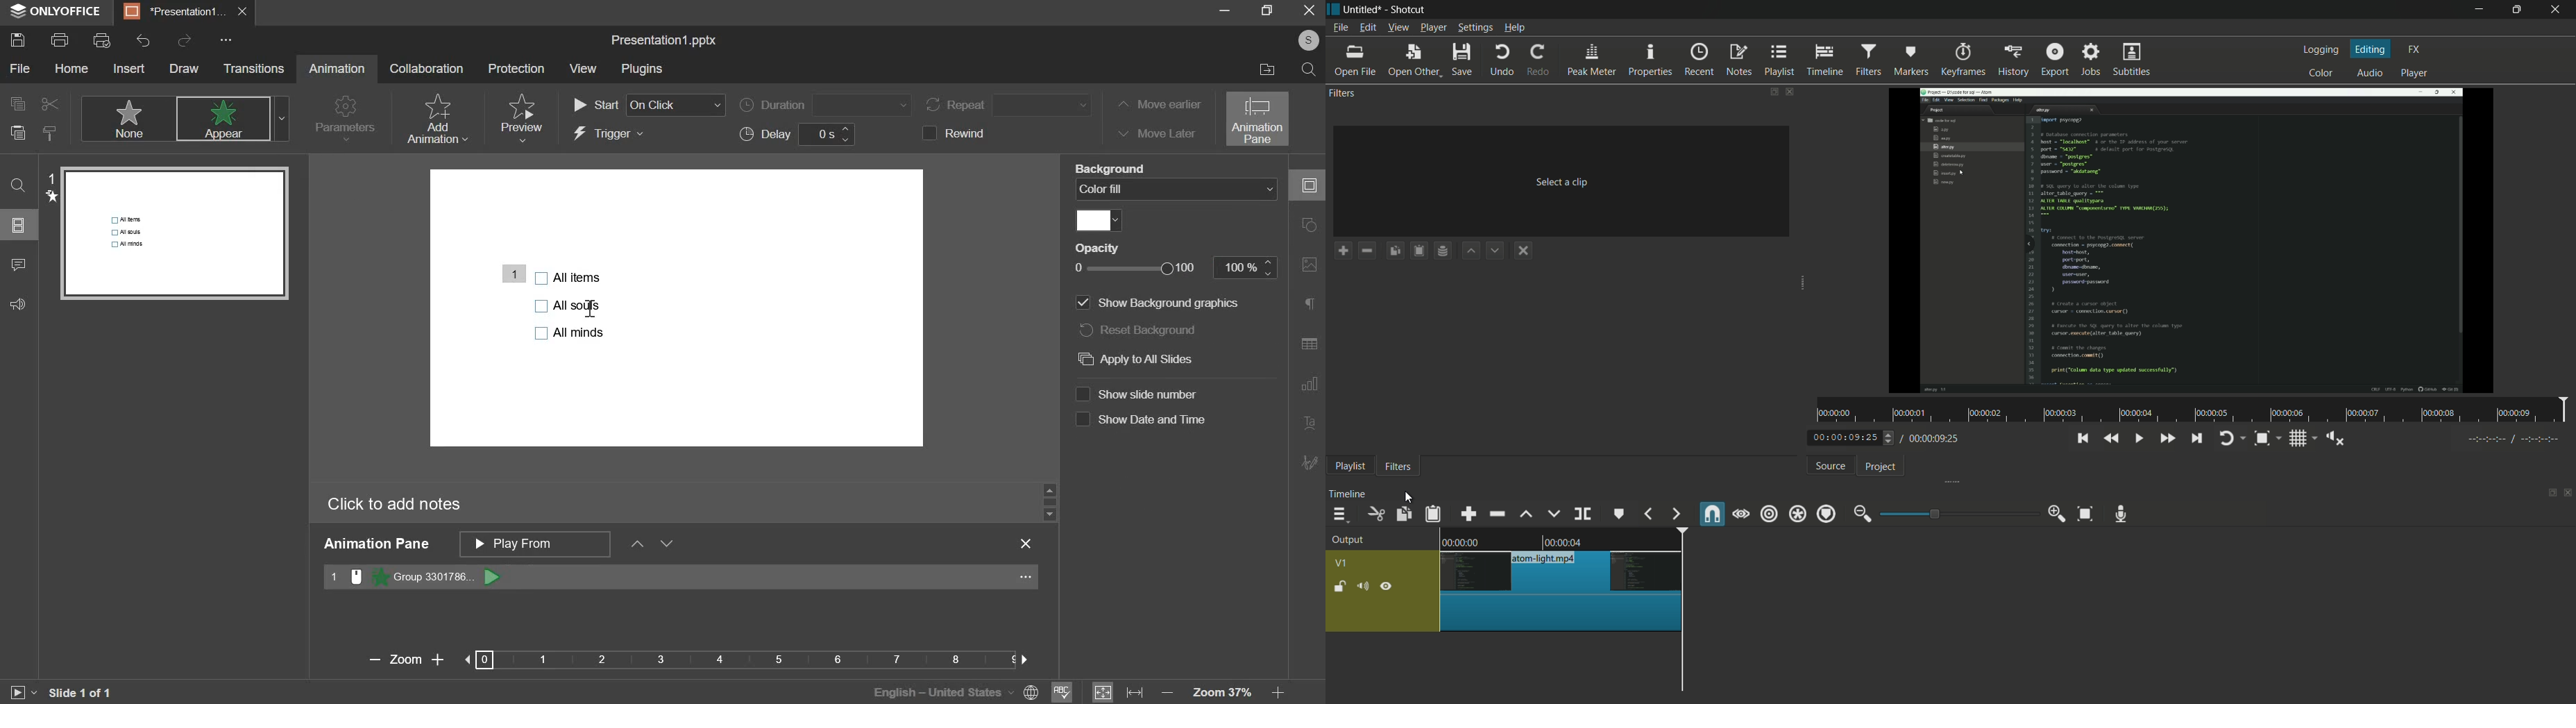  Describe the element at coordinates (2193, 410) in the screenshot. I see `time` at that location.